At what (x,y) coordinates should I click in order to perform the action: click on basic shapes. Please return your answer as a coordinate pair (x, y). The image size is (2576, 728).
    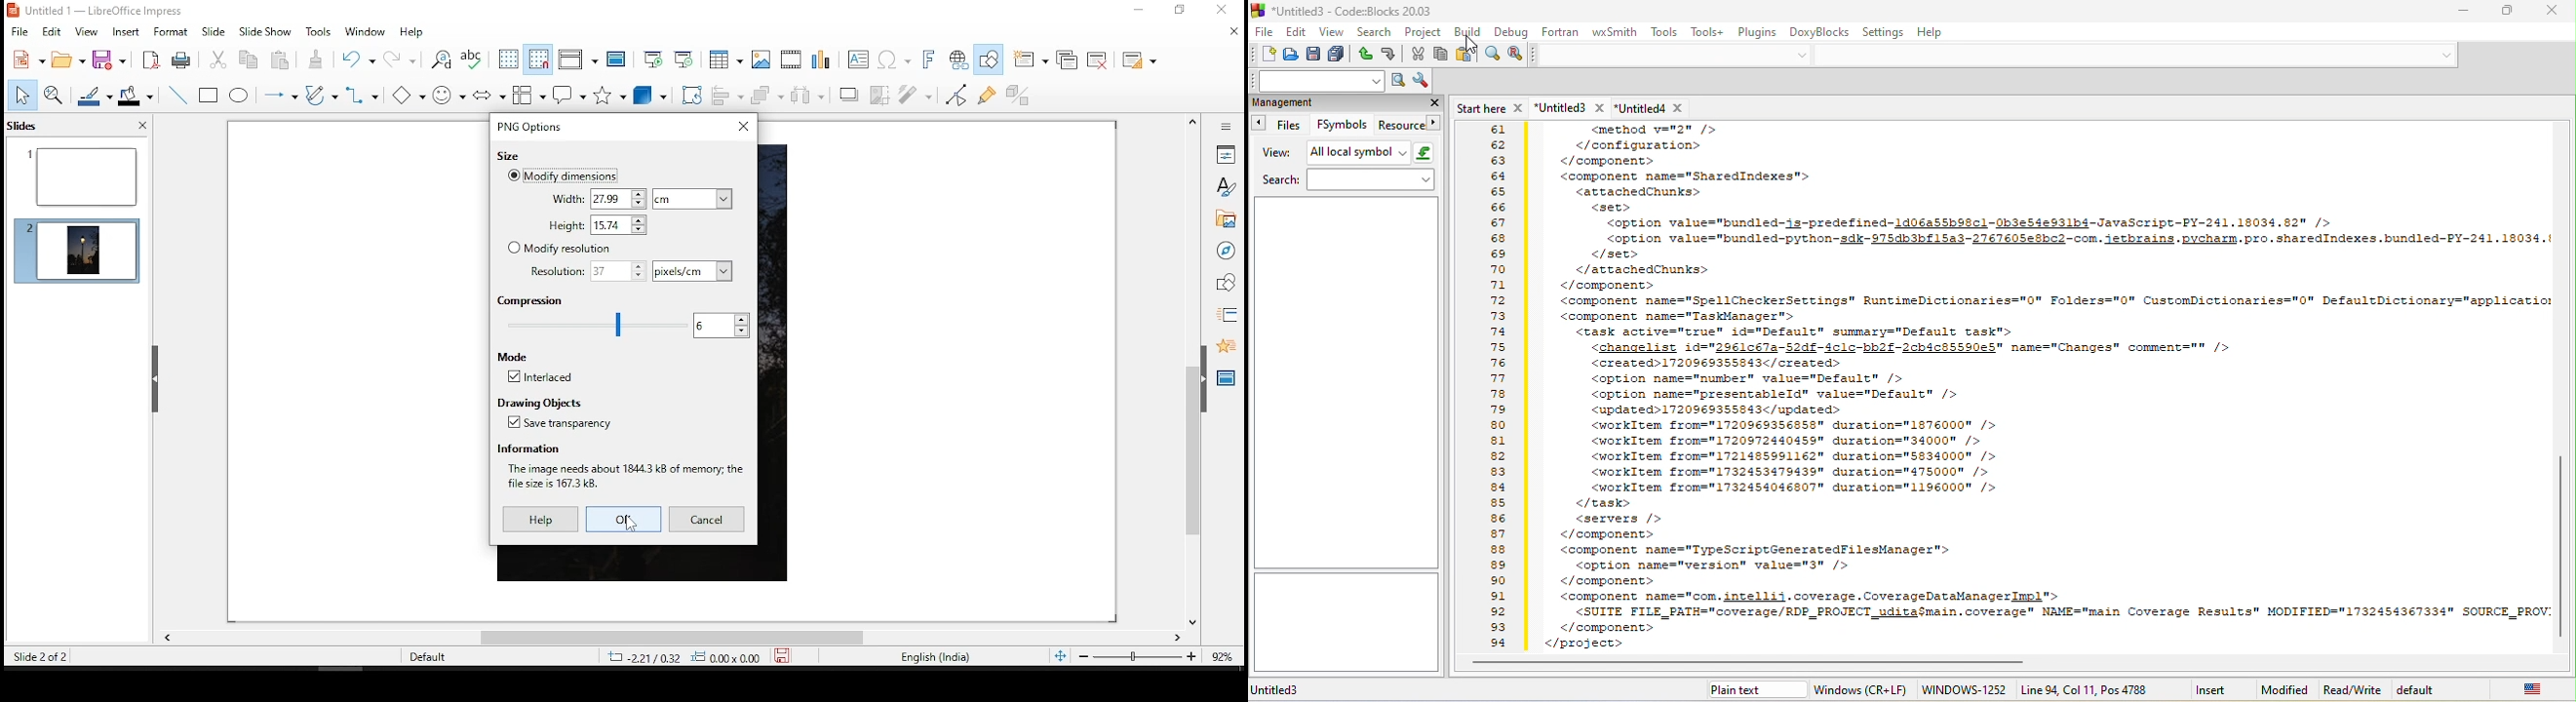
    Looking at the image, I should click on (407, 95).